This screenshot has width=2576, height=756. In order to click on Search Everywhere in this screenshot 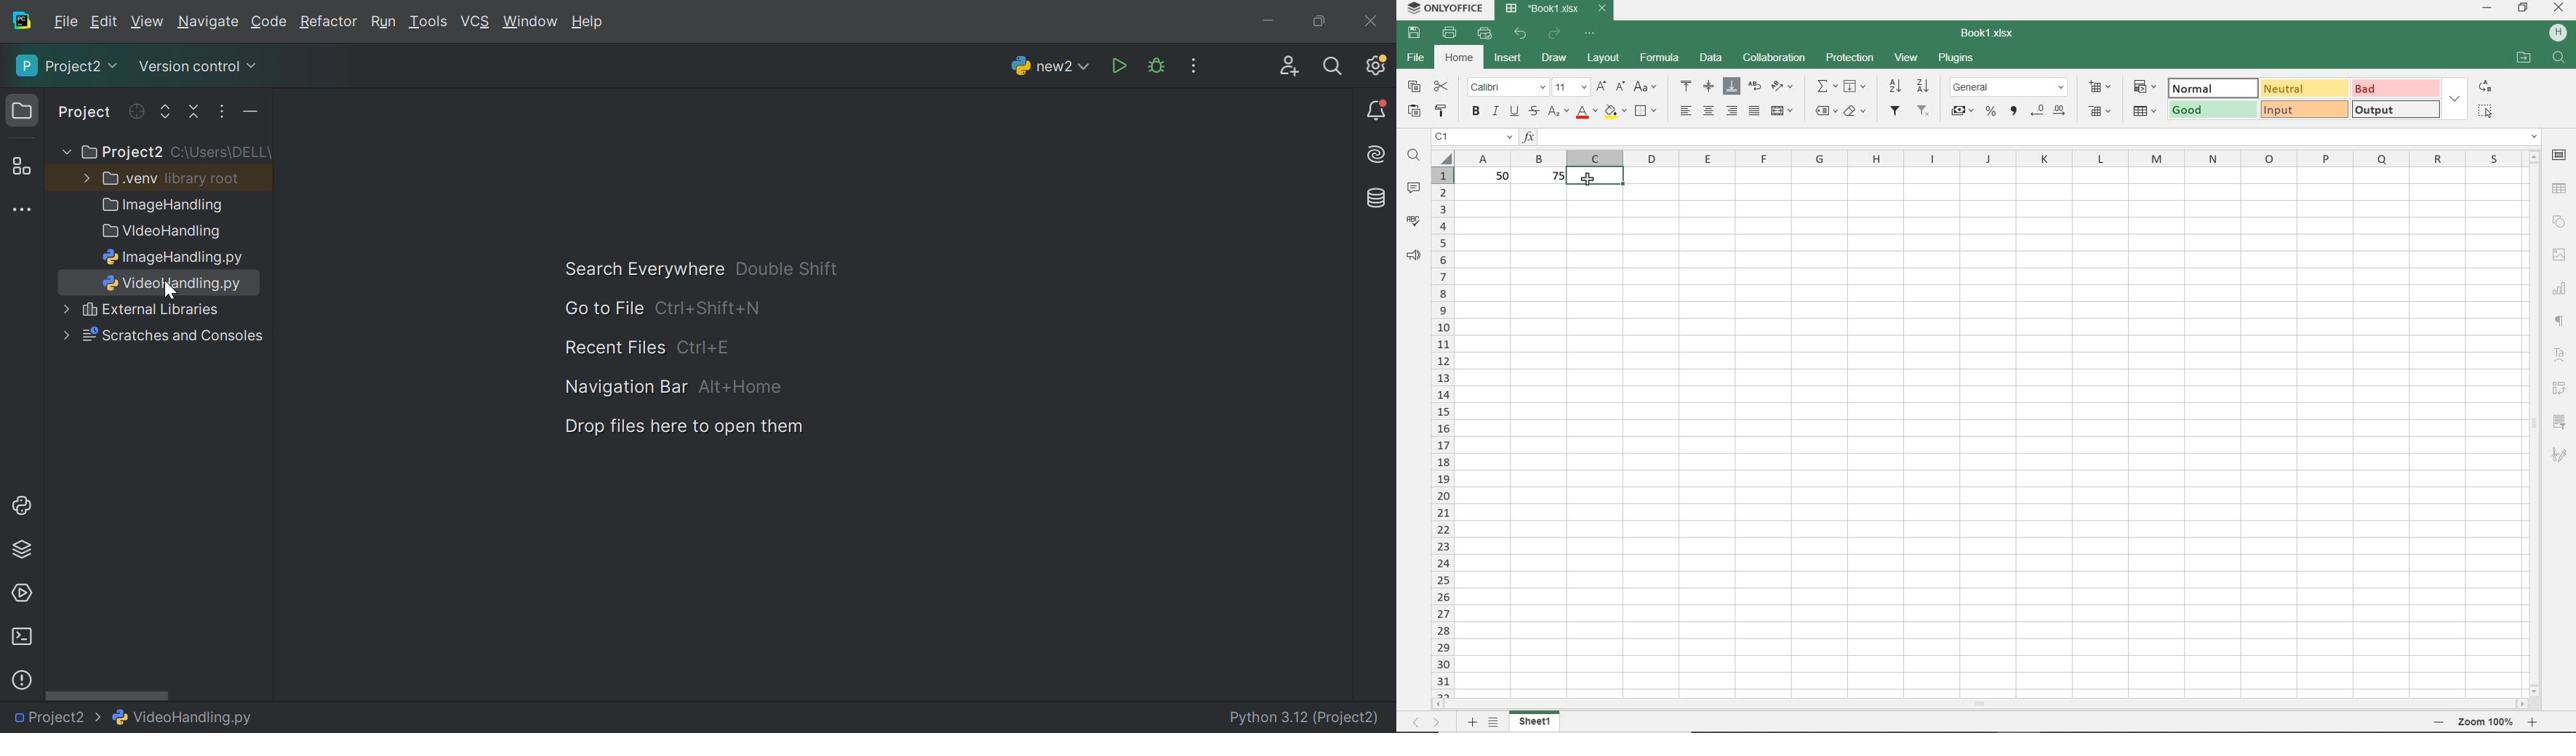, I will do `click(637, 270)`.